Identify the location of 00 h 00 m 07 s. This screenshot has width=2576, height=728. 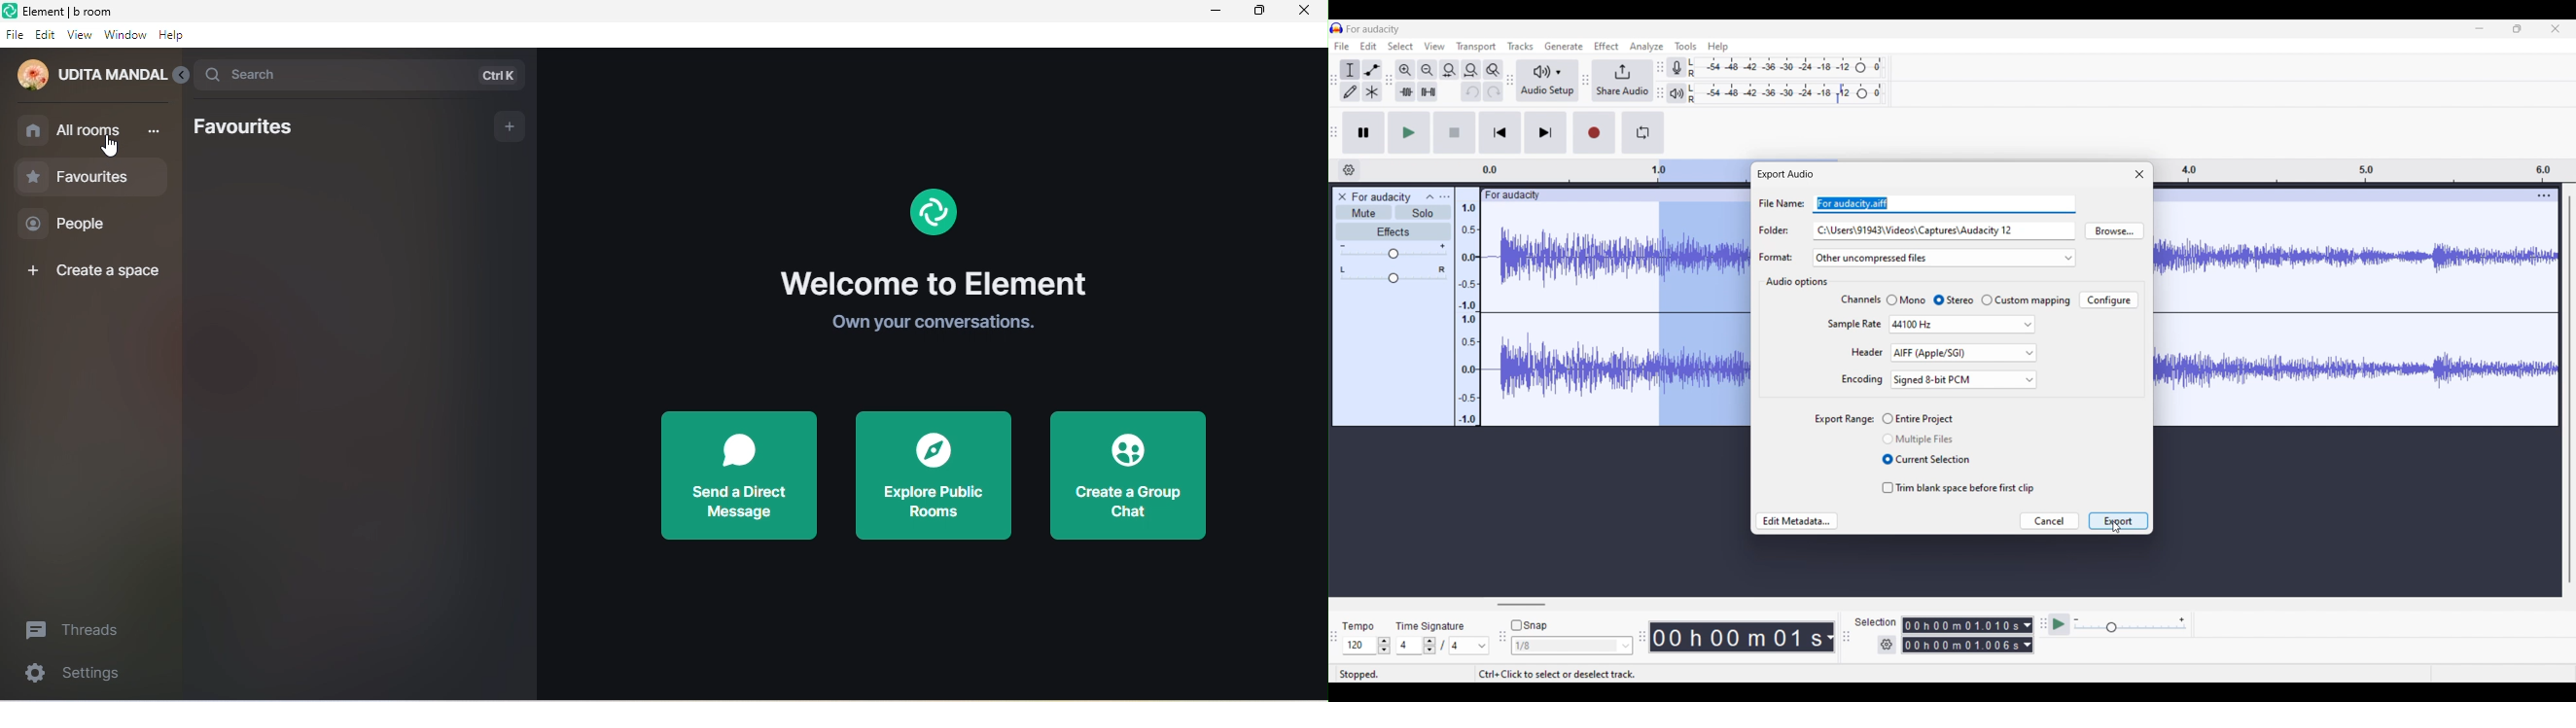
(1737, 637).